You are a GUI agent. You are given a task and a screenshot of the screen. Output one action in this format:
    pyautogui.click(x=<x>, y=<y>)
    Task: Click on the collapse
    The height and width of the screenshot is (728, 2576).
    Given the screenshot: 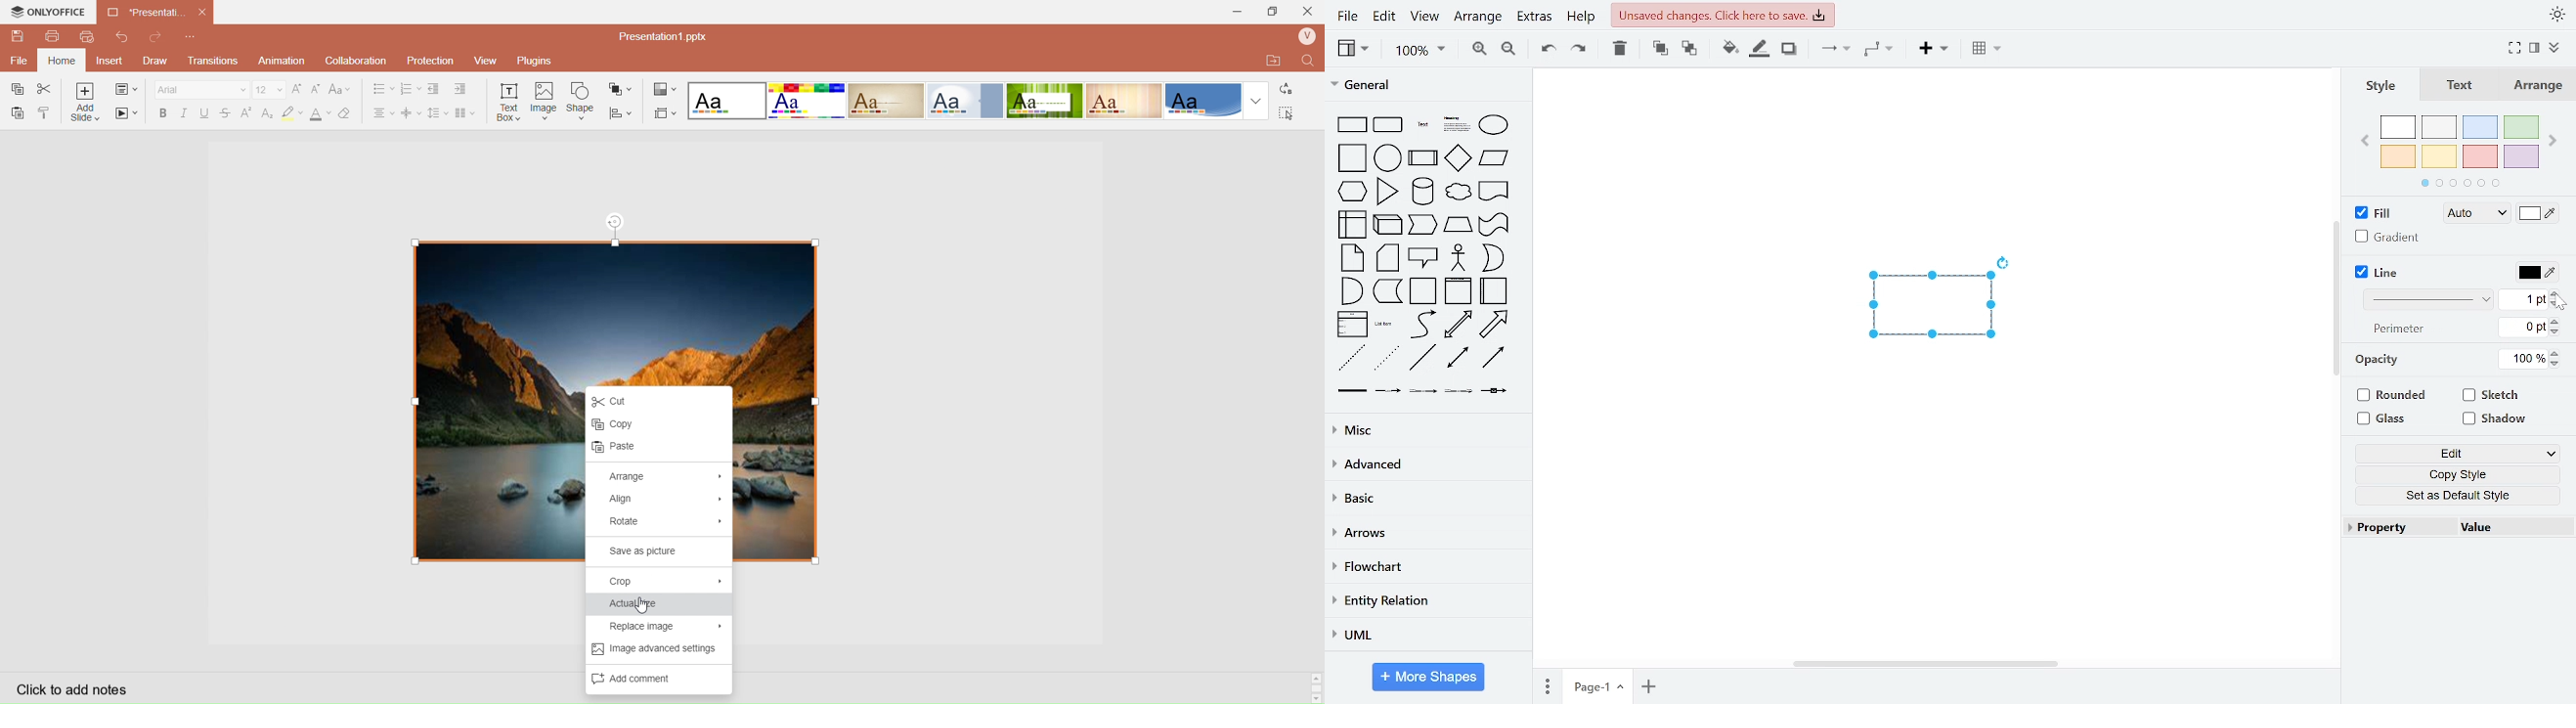 What is the action you would take?
    pyautogui.click(x=2554, y=49)
    